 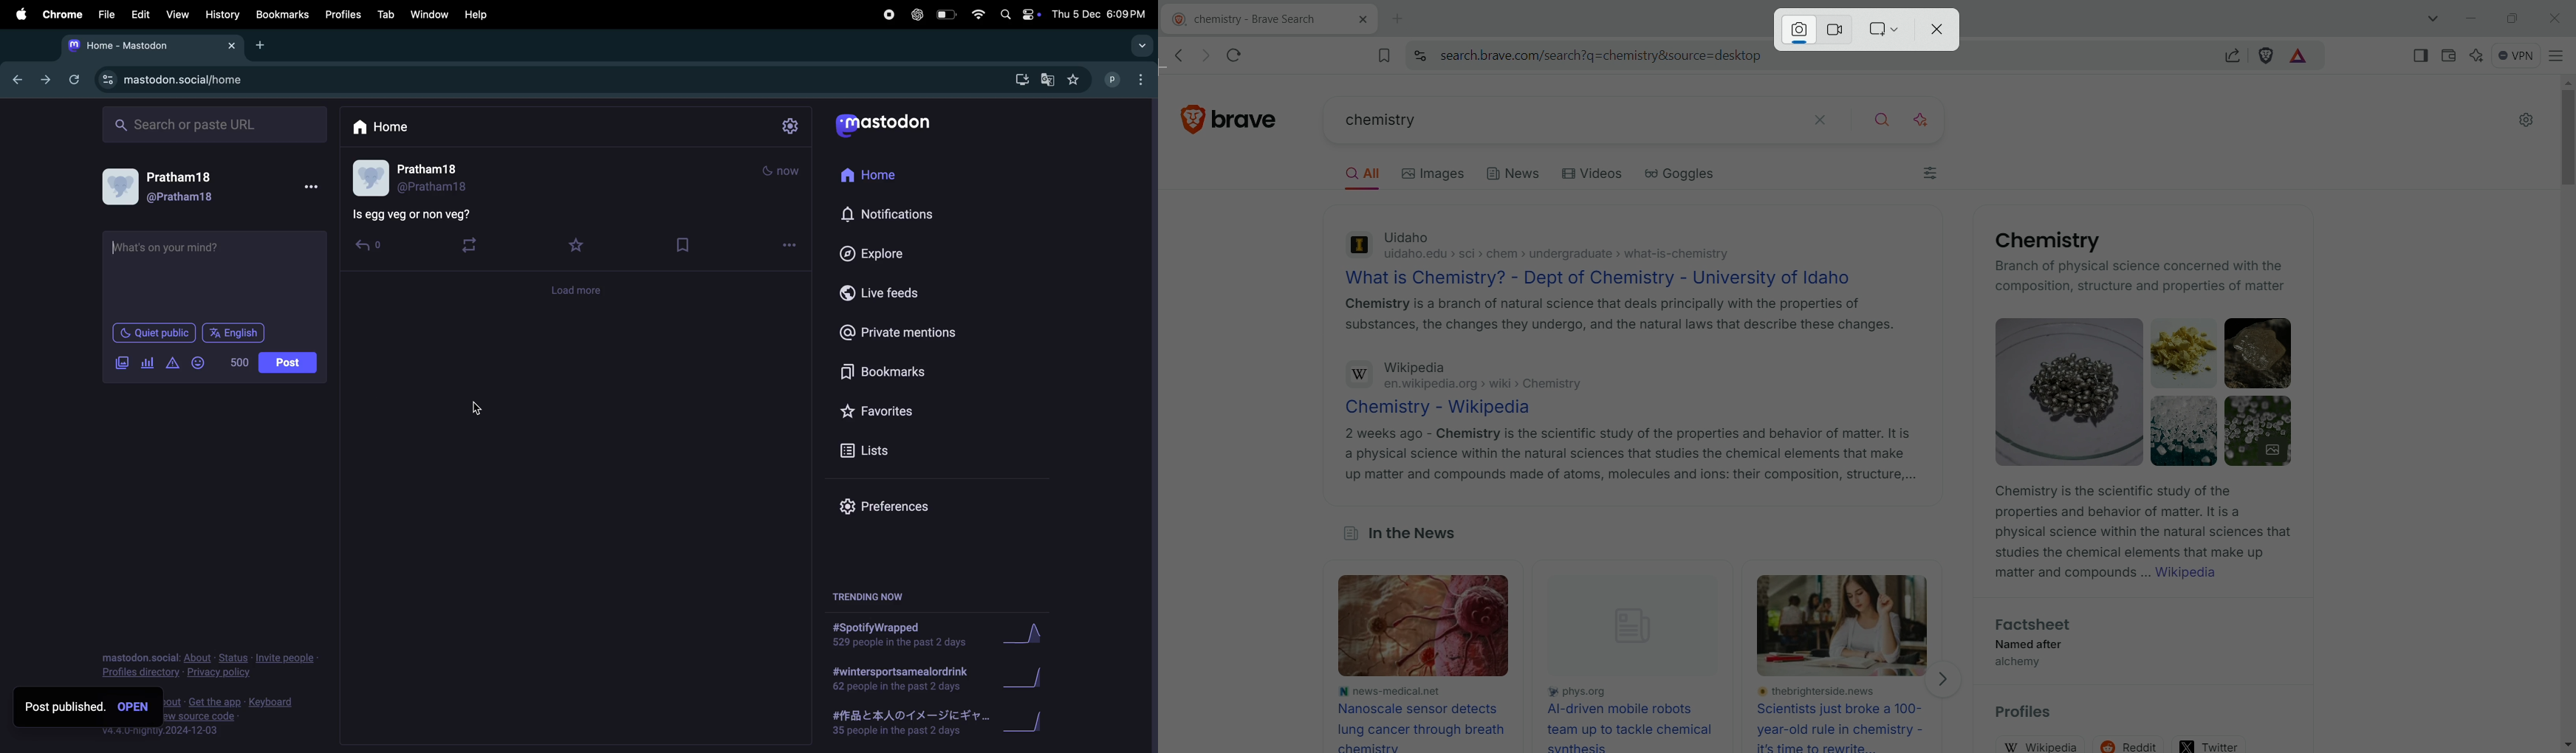 What do you see at coordinates (474, 246) in the screenshot?
I see `boost` at bounding box center [474, 246].